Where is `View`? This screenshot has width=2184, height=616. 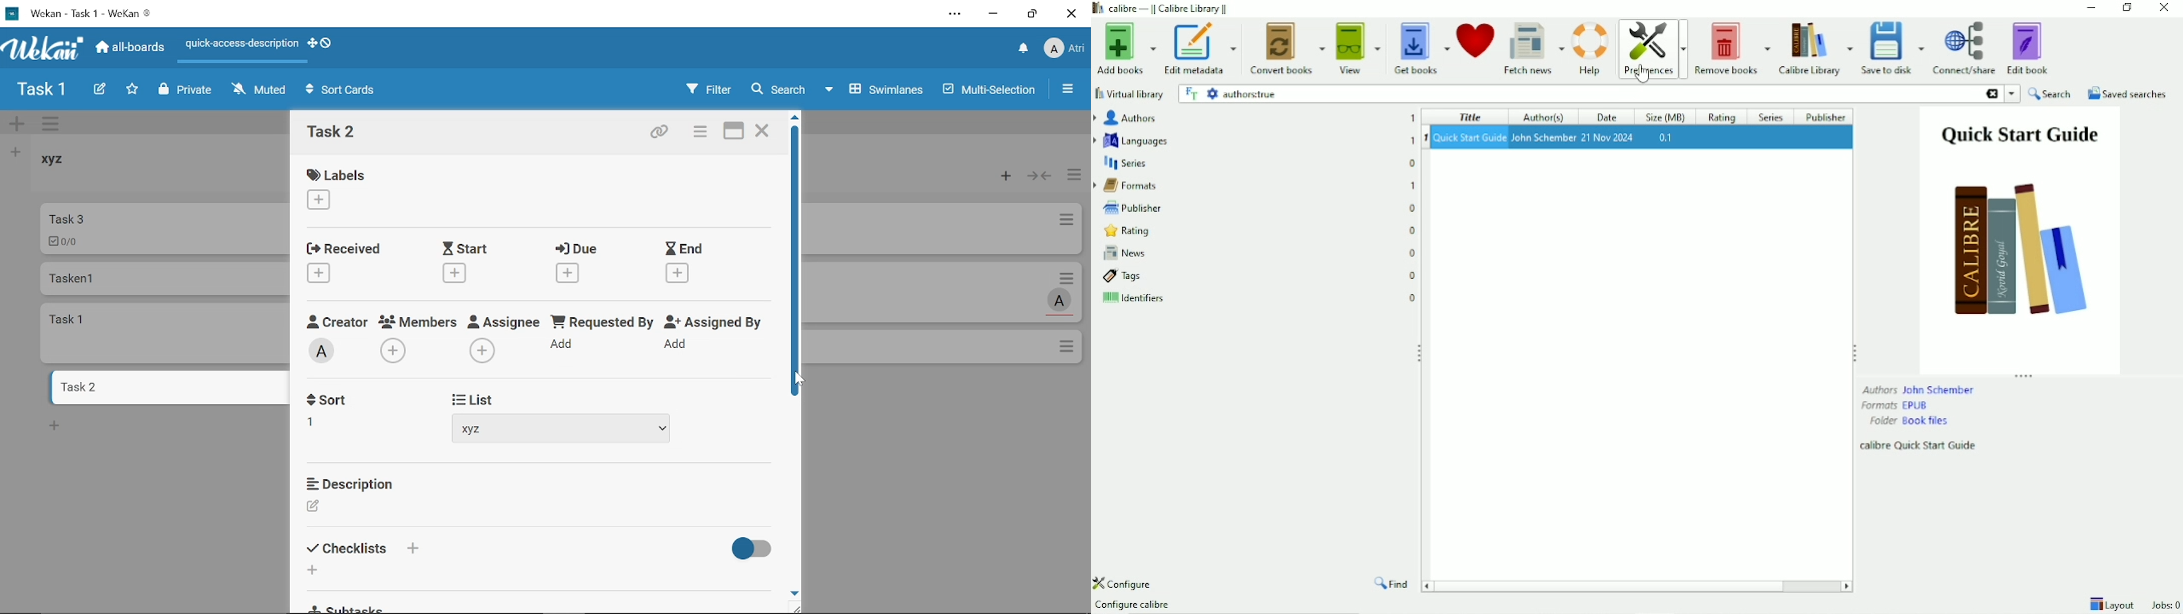
View is located at coordinates (1361, 47).